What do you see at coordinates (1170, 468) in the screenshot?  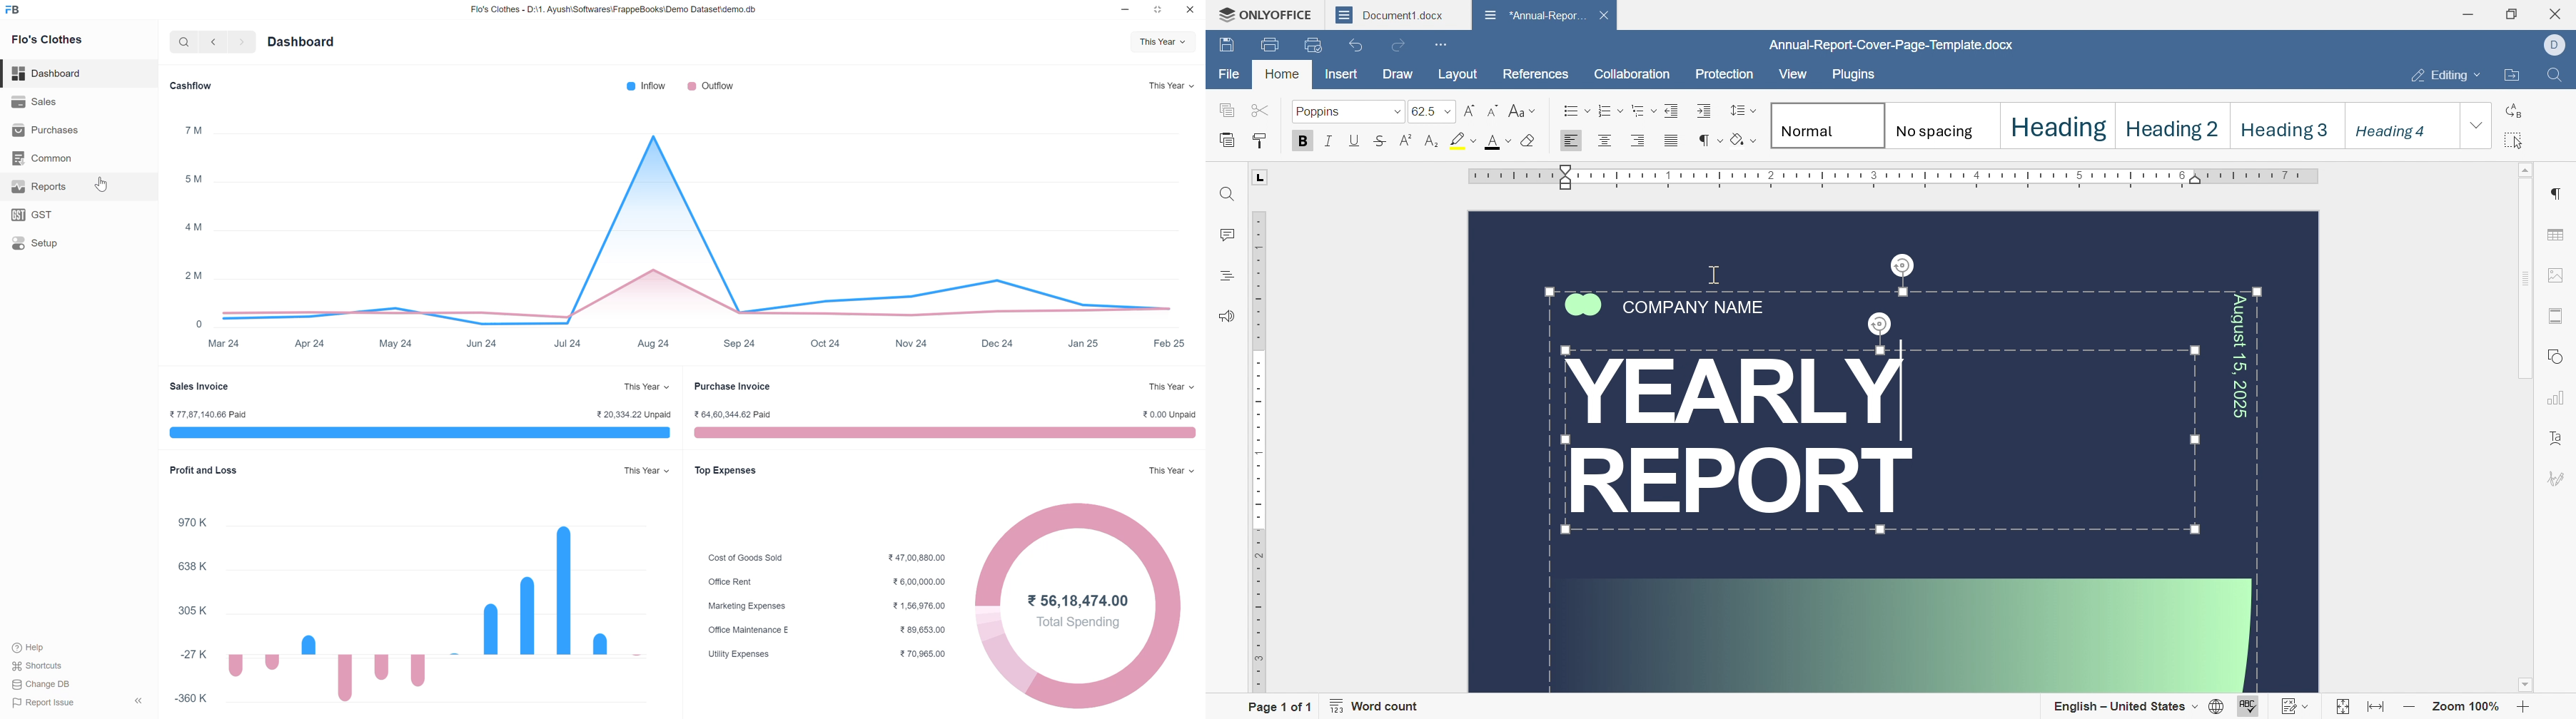 I see `this year` at bounding box center [1170, 468].